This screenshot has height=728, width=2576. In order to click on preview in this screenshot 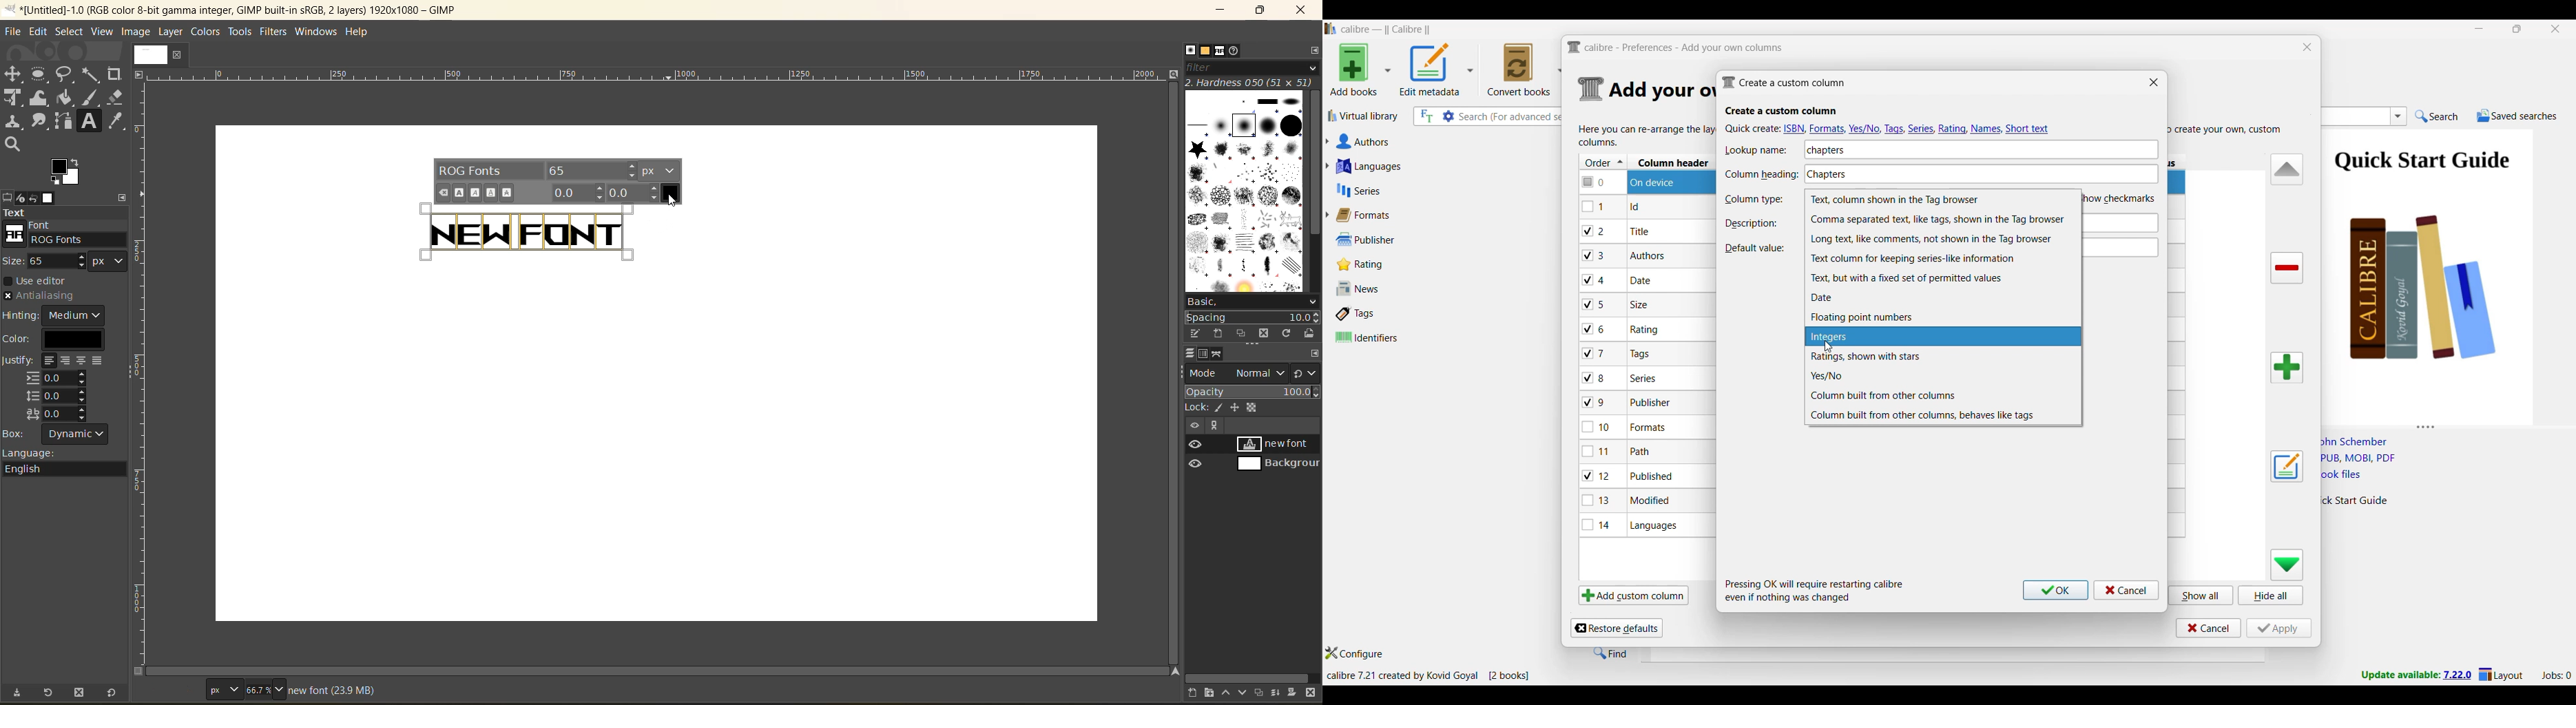, I will do `click(1198, 455)`.